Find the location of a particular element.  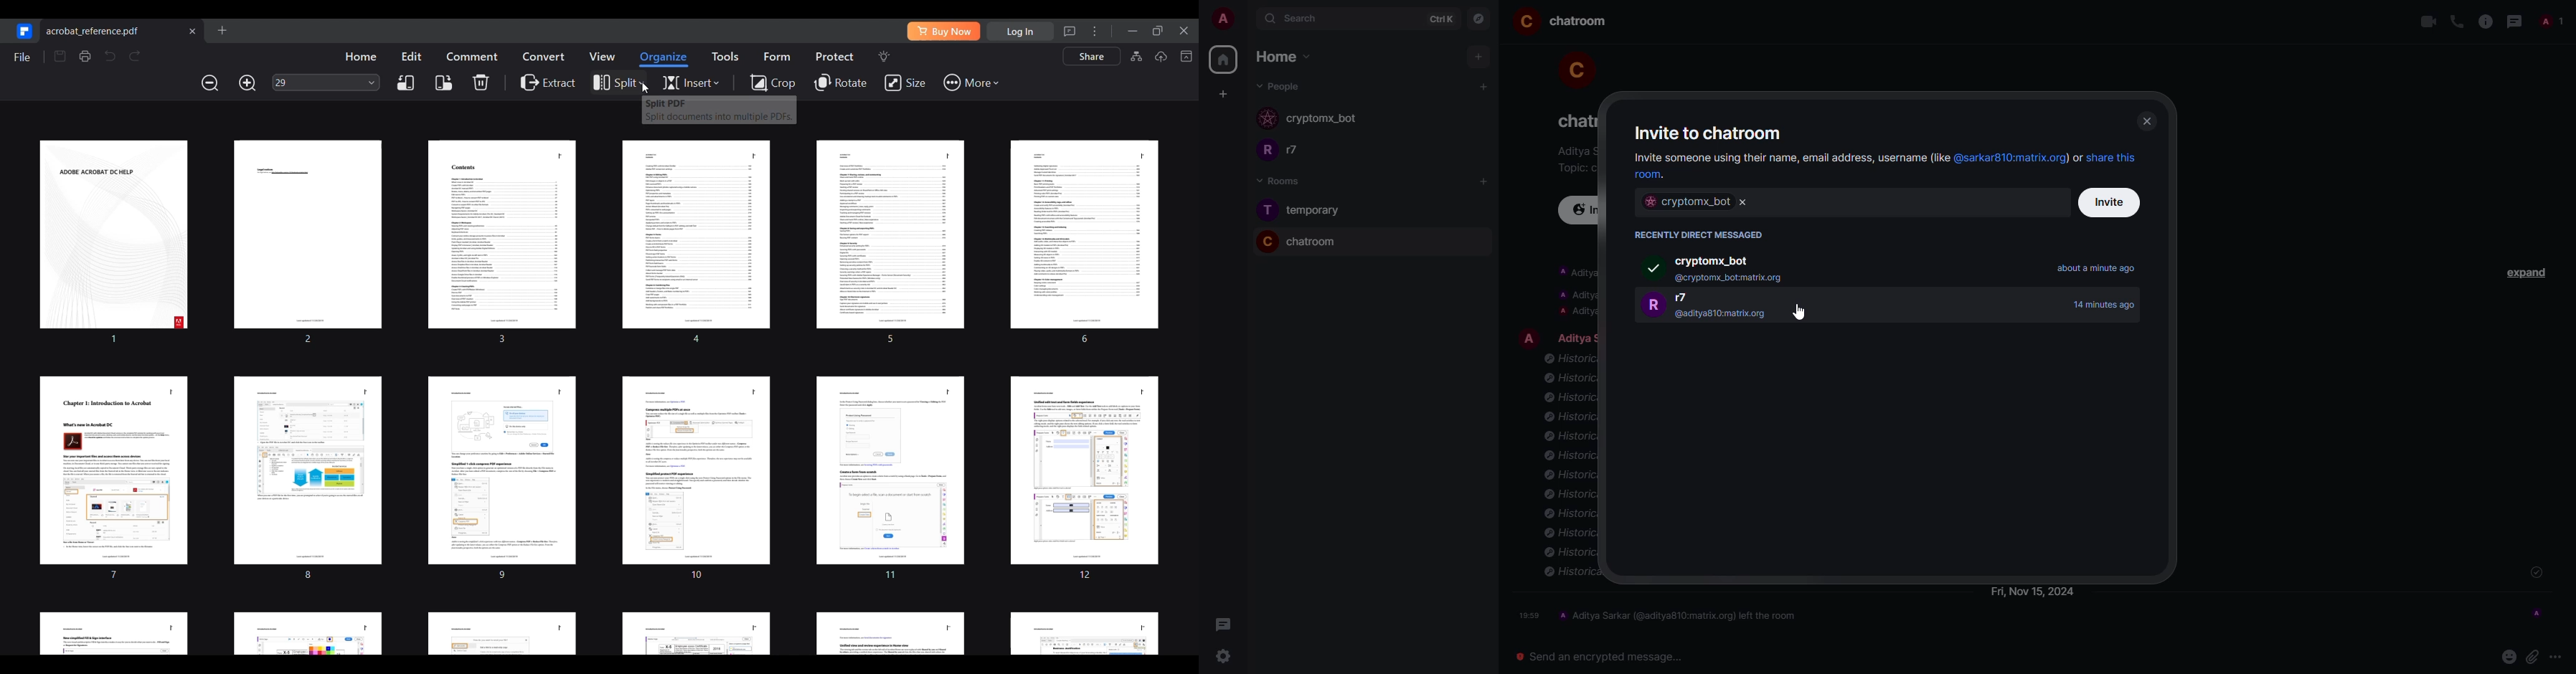

seen is located at coordinates (2537, 612).